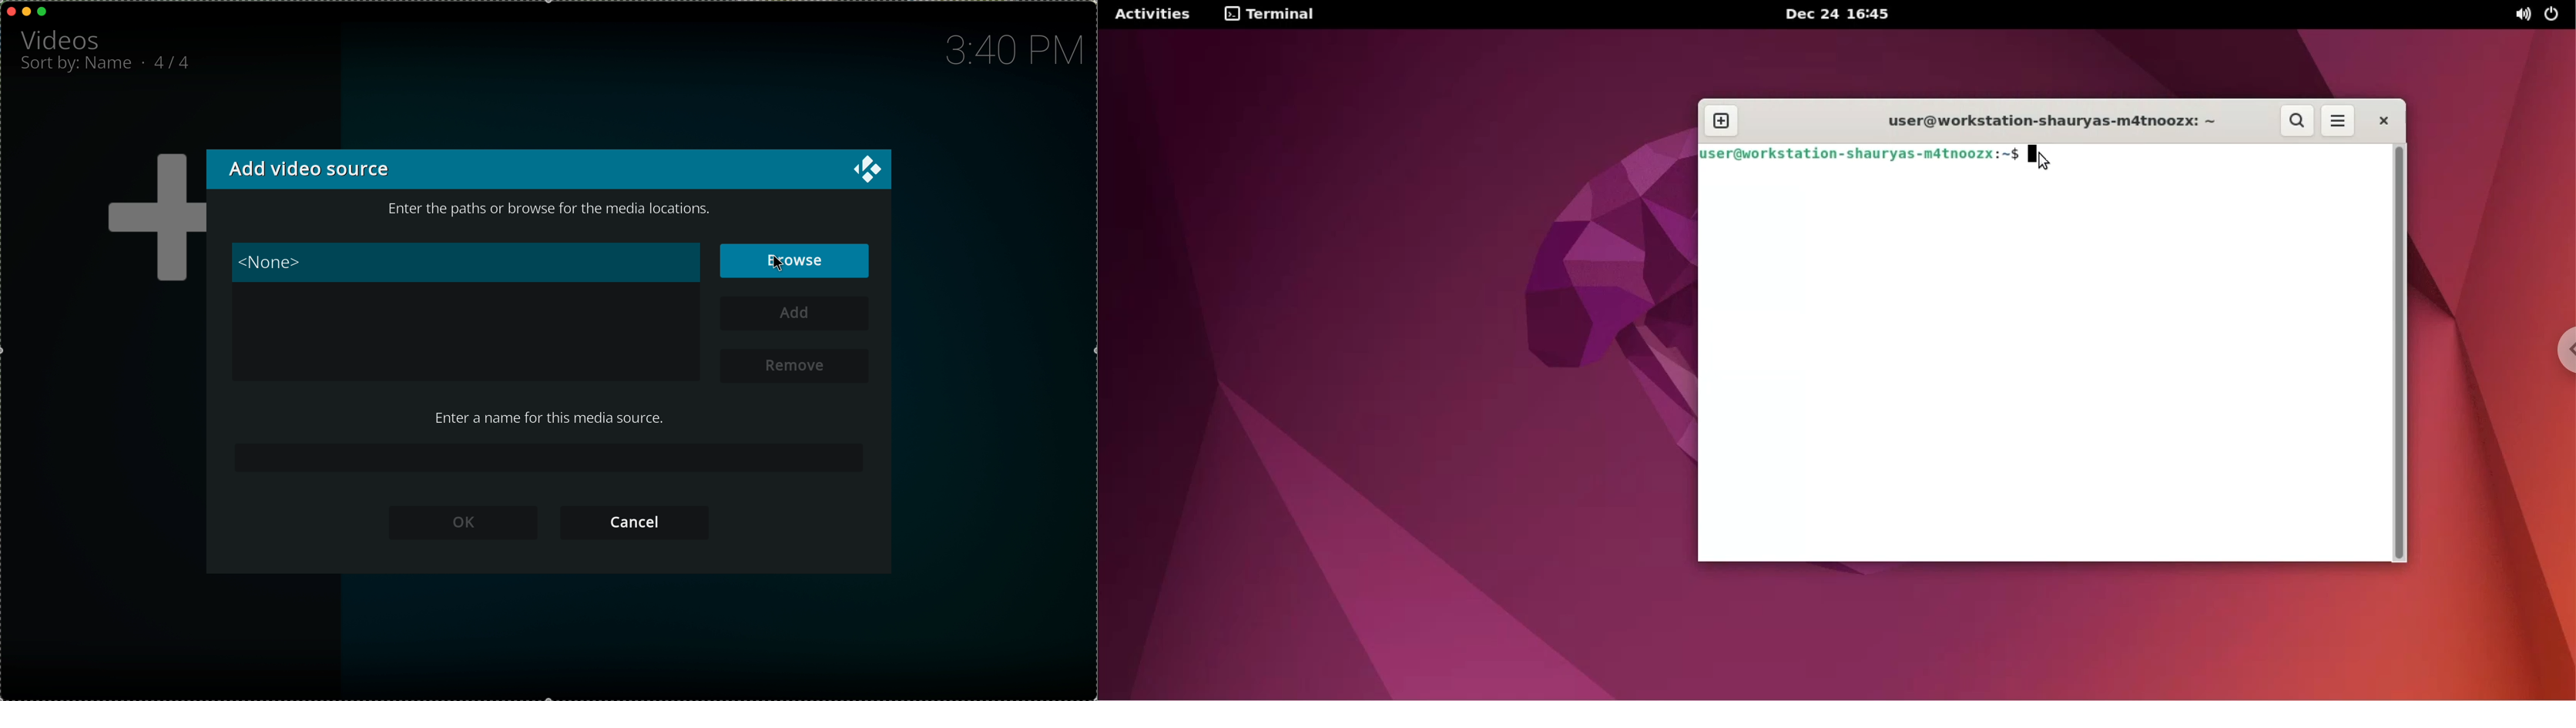 The image size is (2576, 728). I want to click on minimise, so click(26, 11).